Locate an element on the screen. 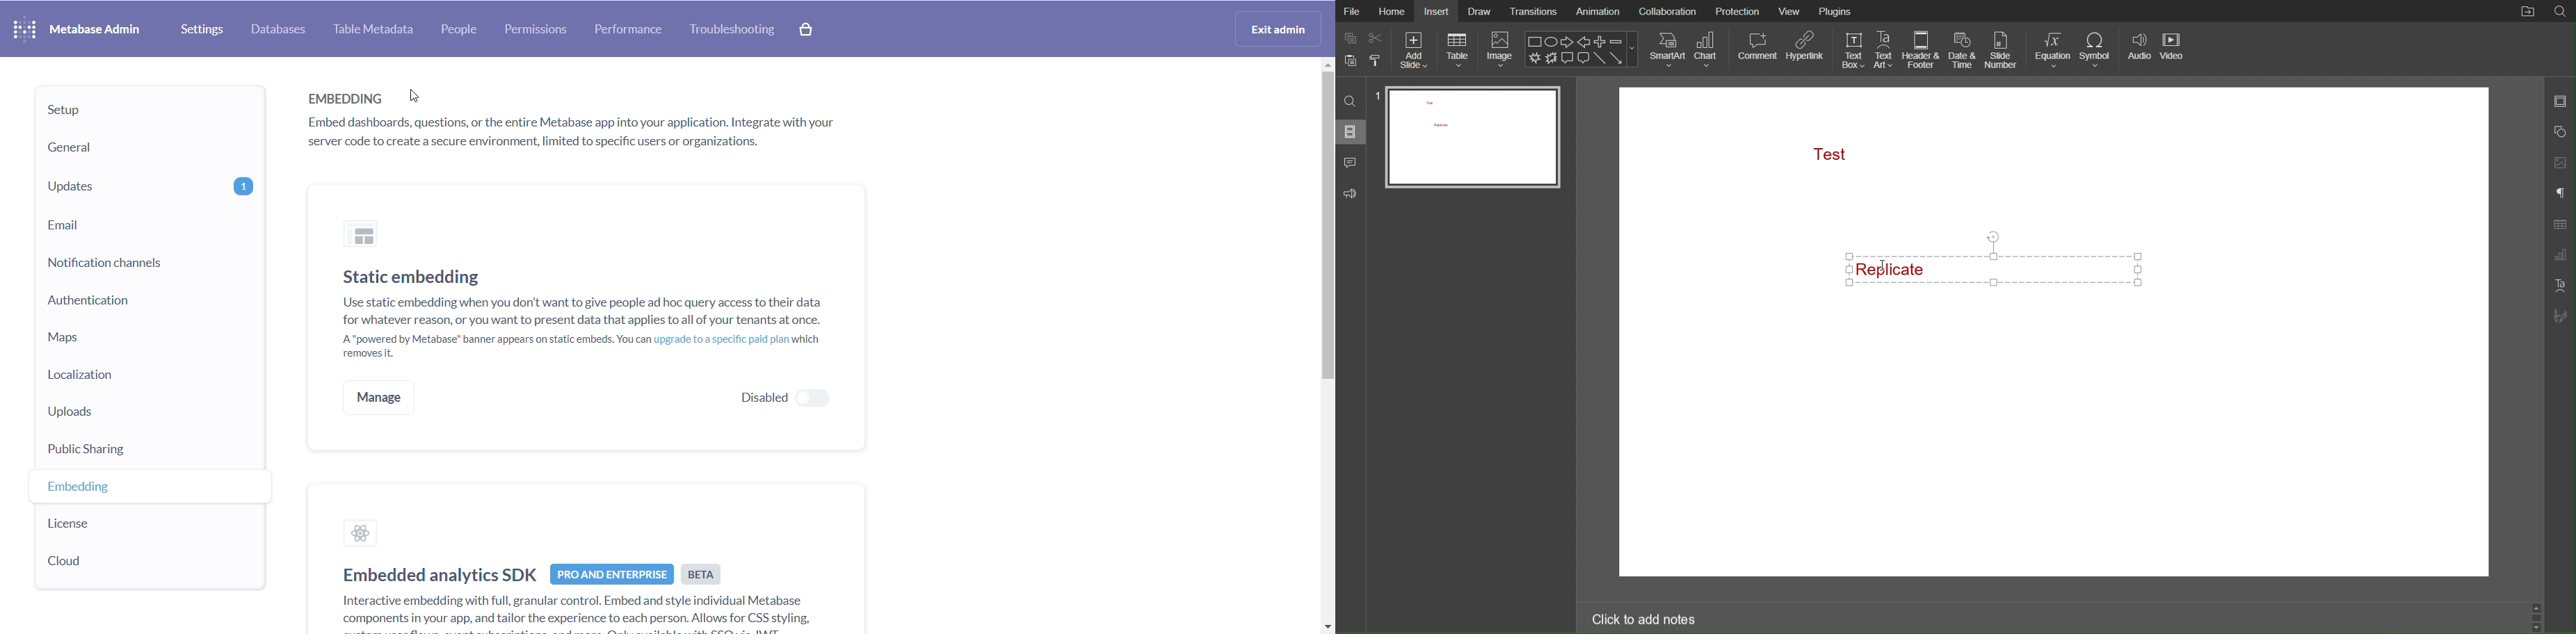  Home is located at coordinates (1392, 12).